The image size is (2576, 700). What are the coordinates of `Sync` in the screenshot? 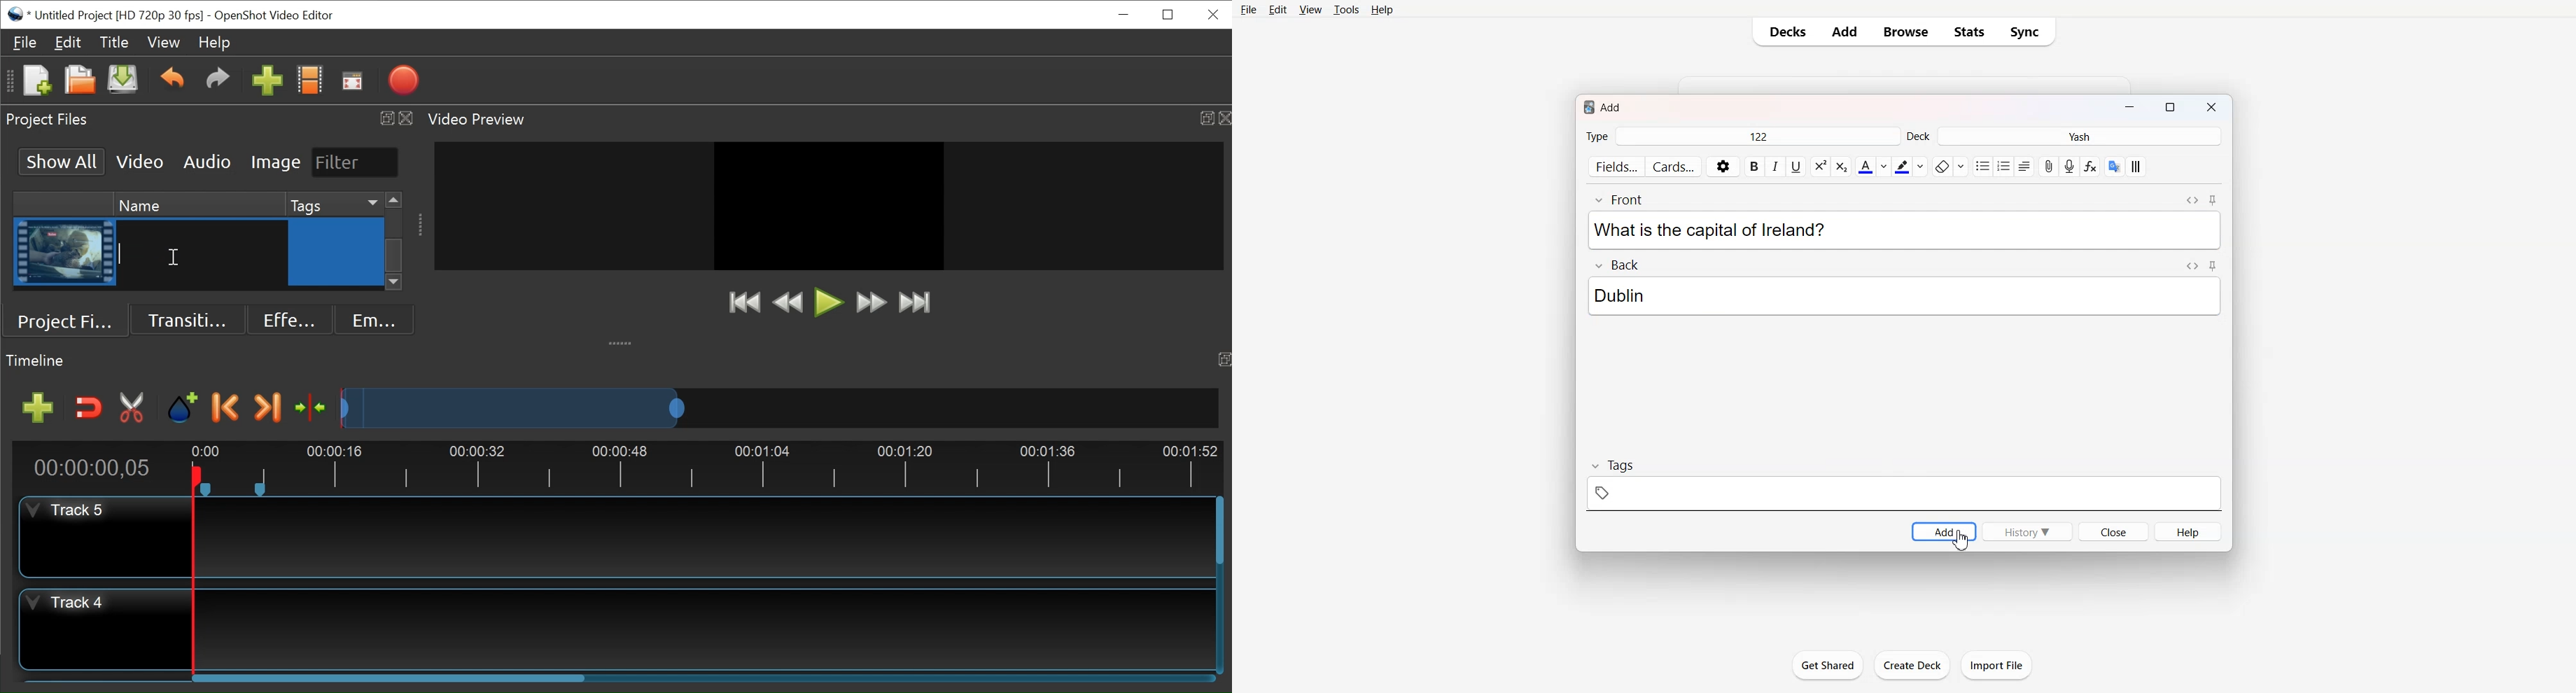 It's located at (2029, 31).